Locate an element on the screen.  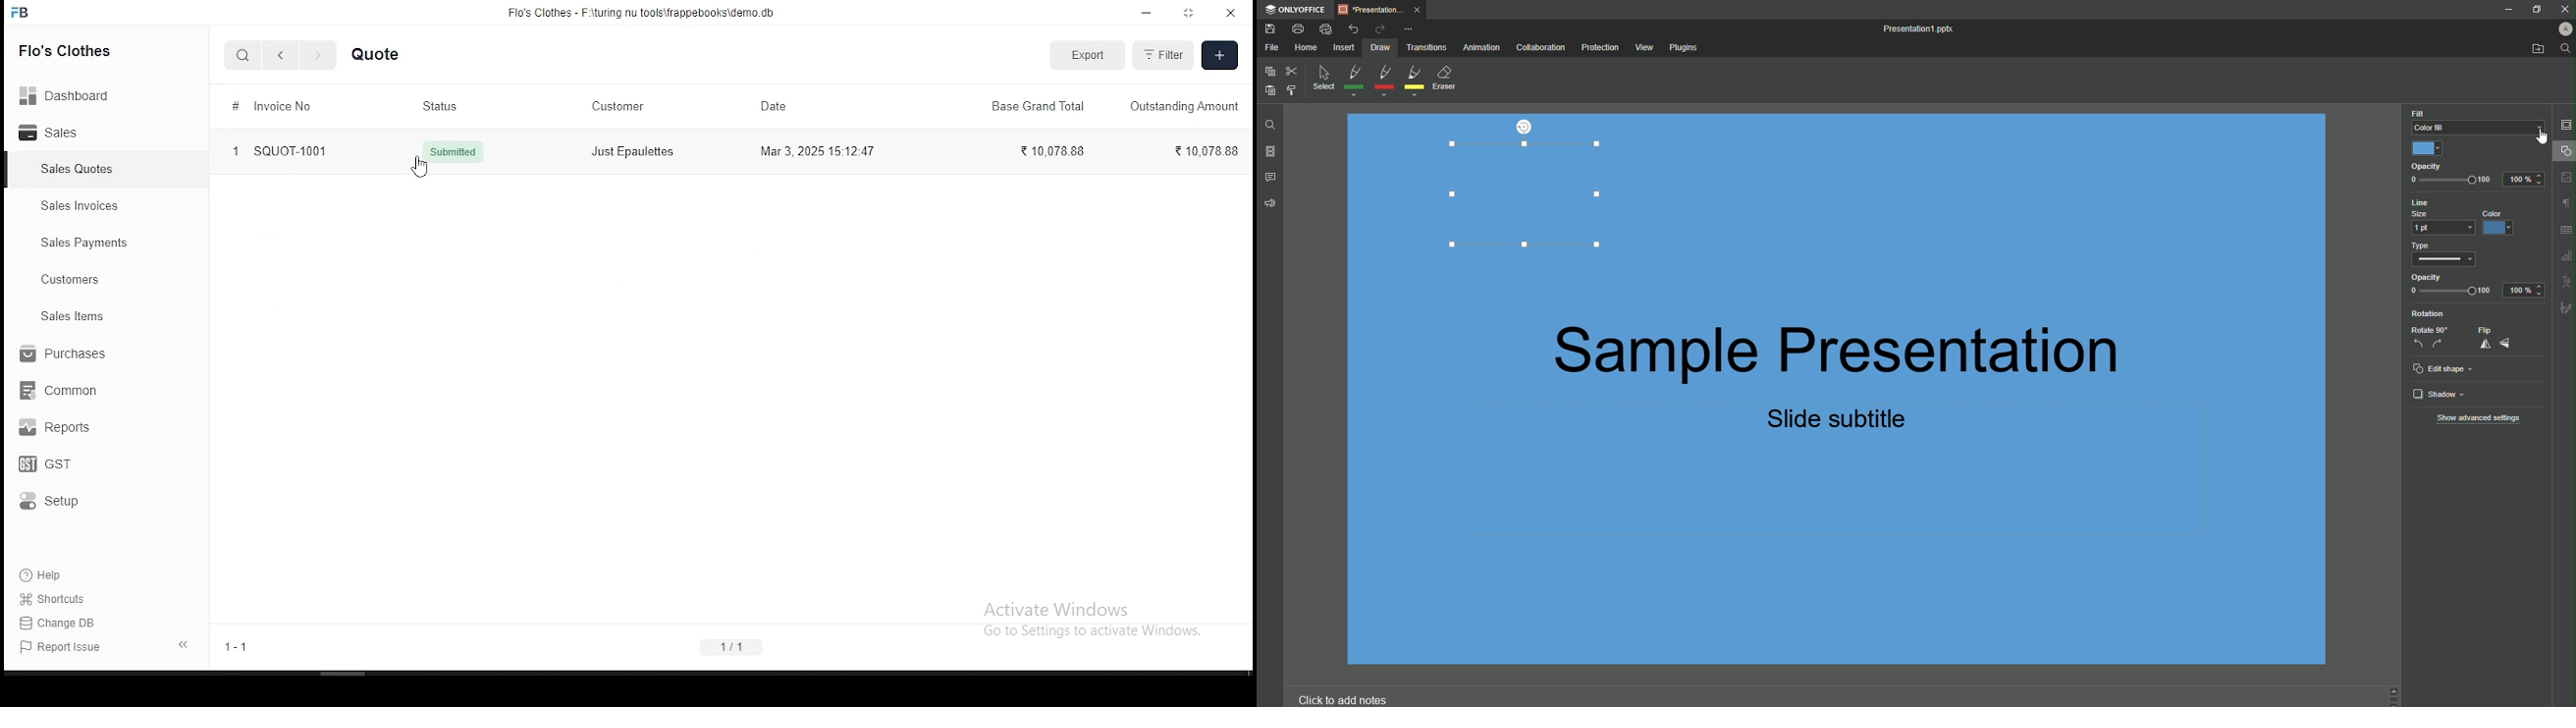
Mar 3, 2025 15:12:47 is located at coordinates (831, 153).